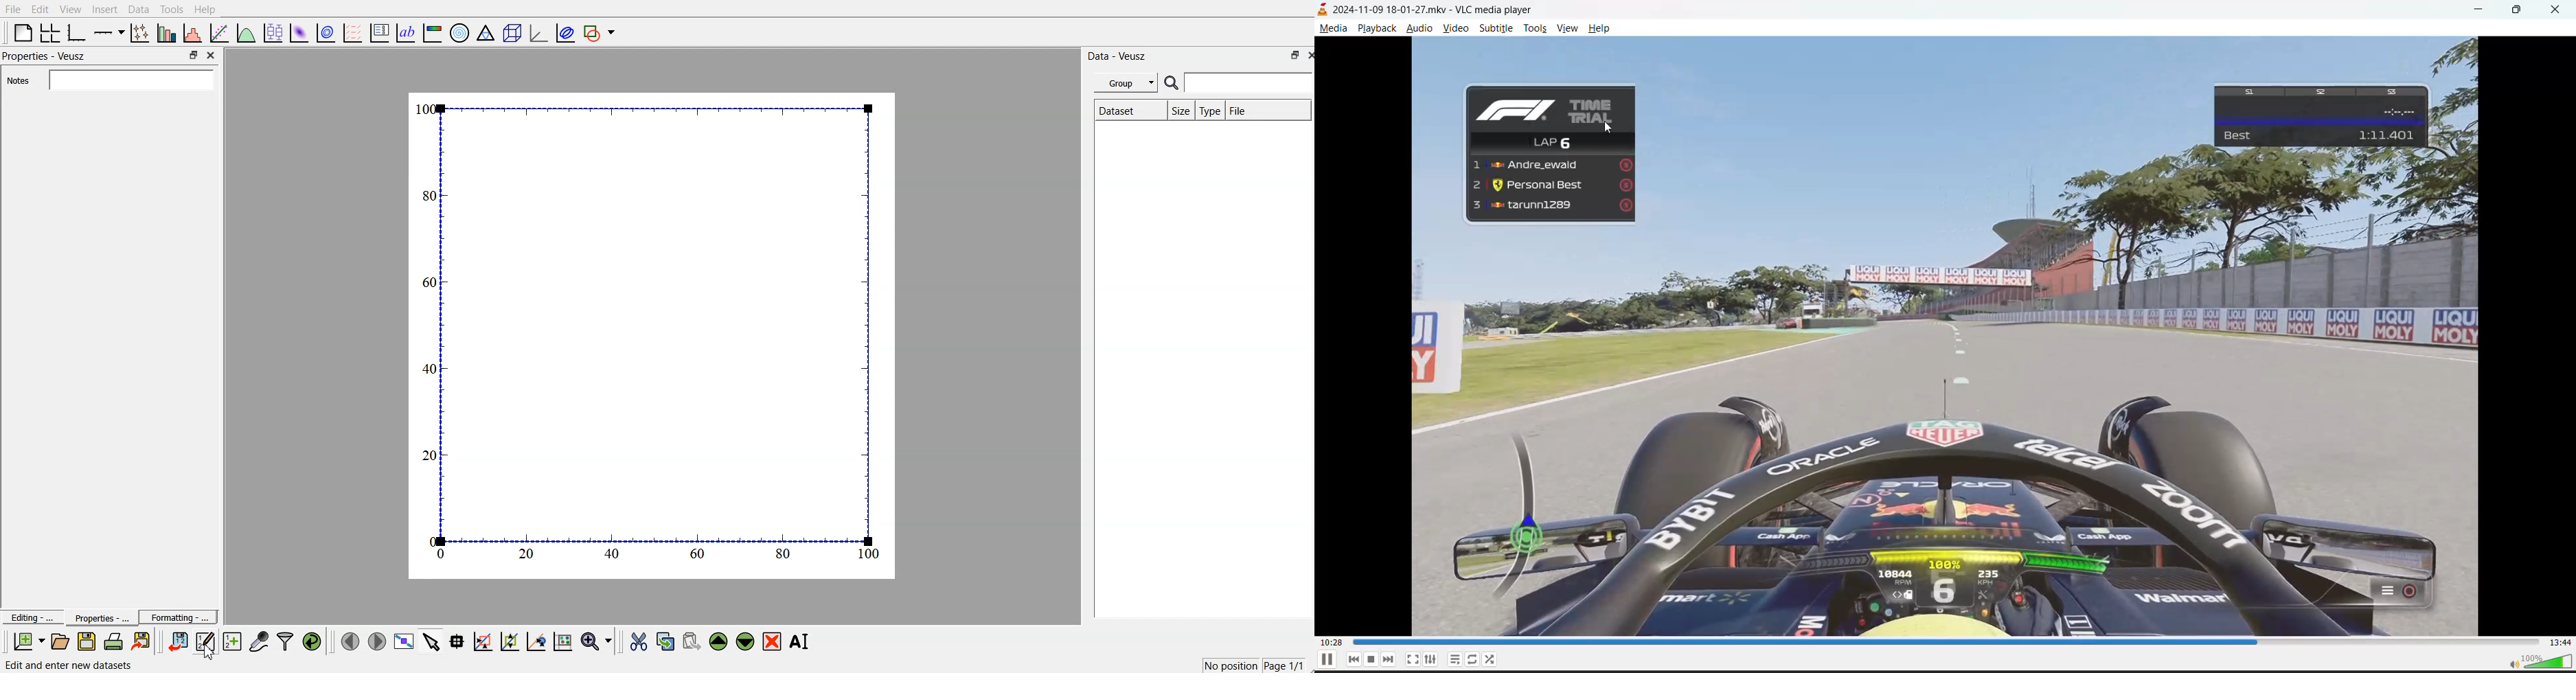  Describe the element at coordinates (1973, 241) in the screenshot. I see `preview` at that location.